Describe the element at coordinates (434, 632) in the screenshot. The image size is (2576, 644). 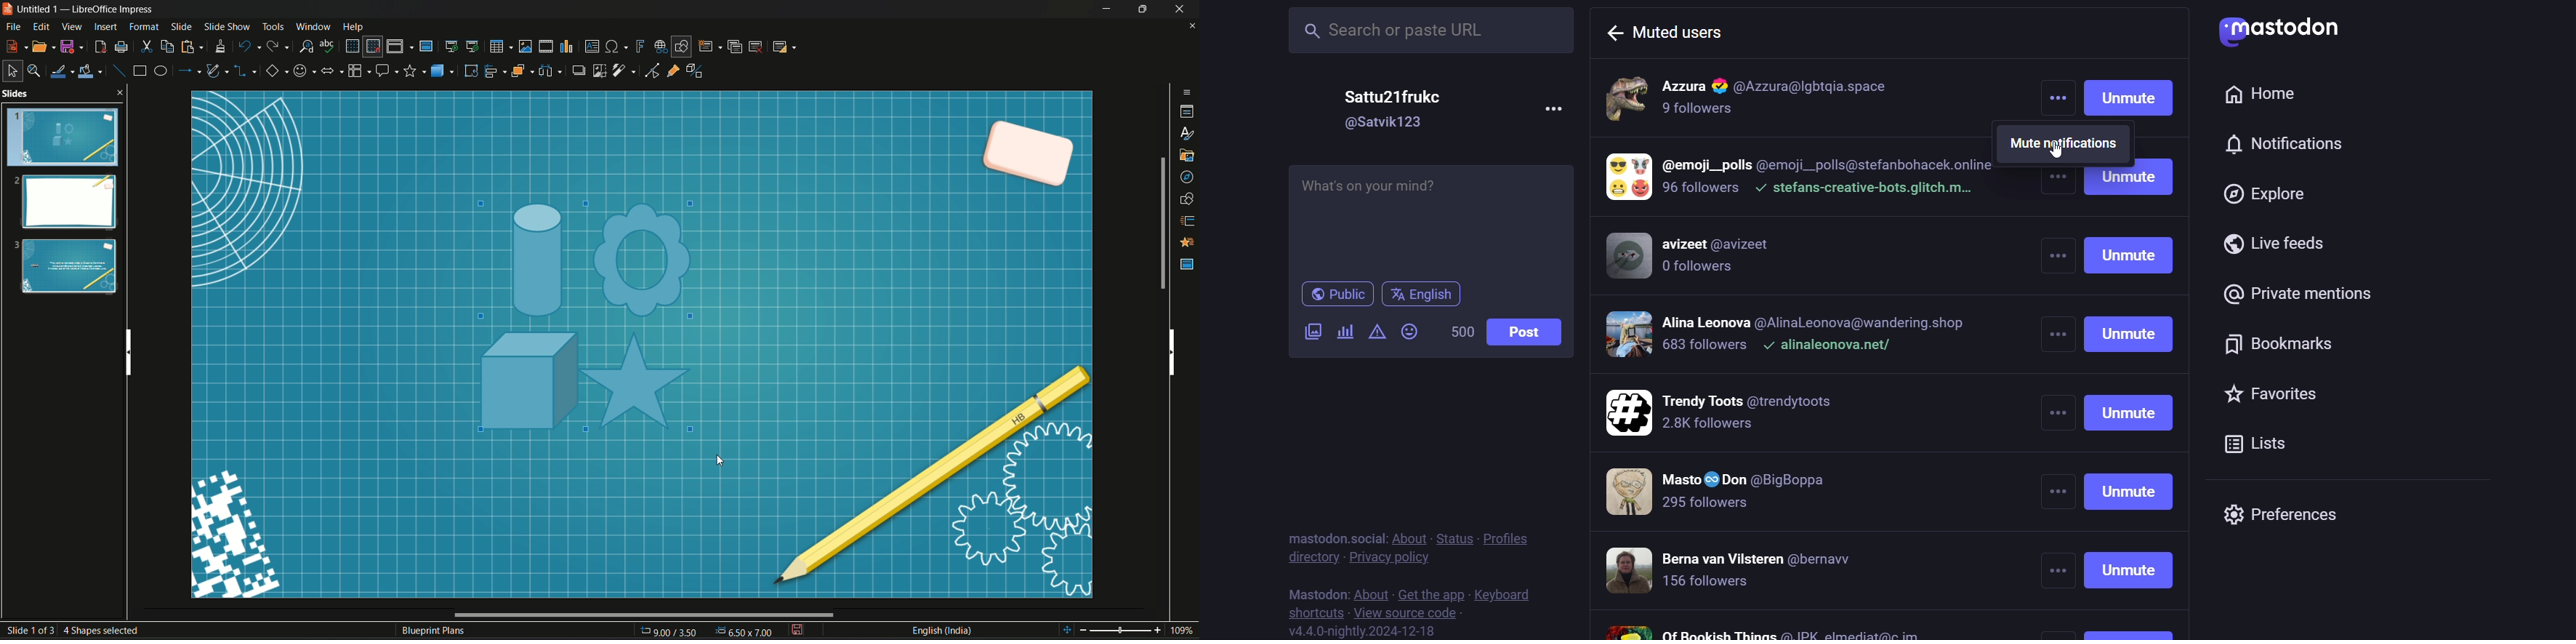
I see `Text` at that location.